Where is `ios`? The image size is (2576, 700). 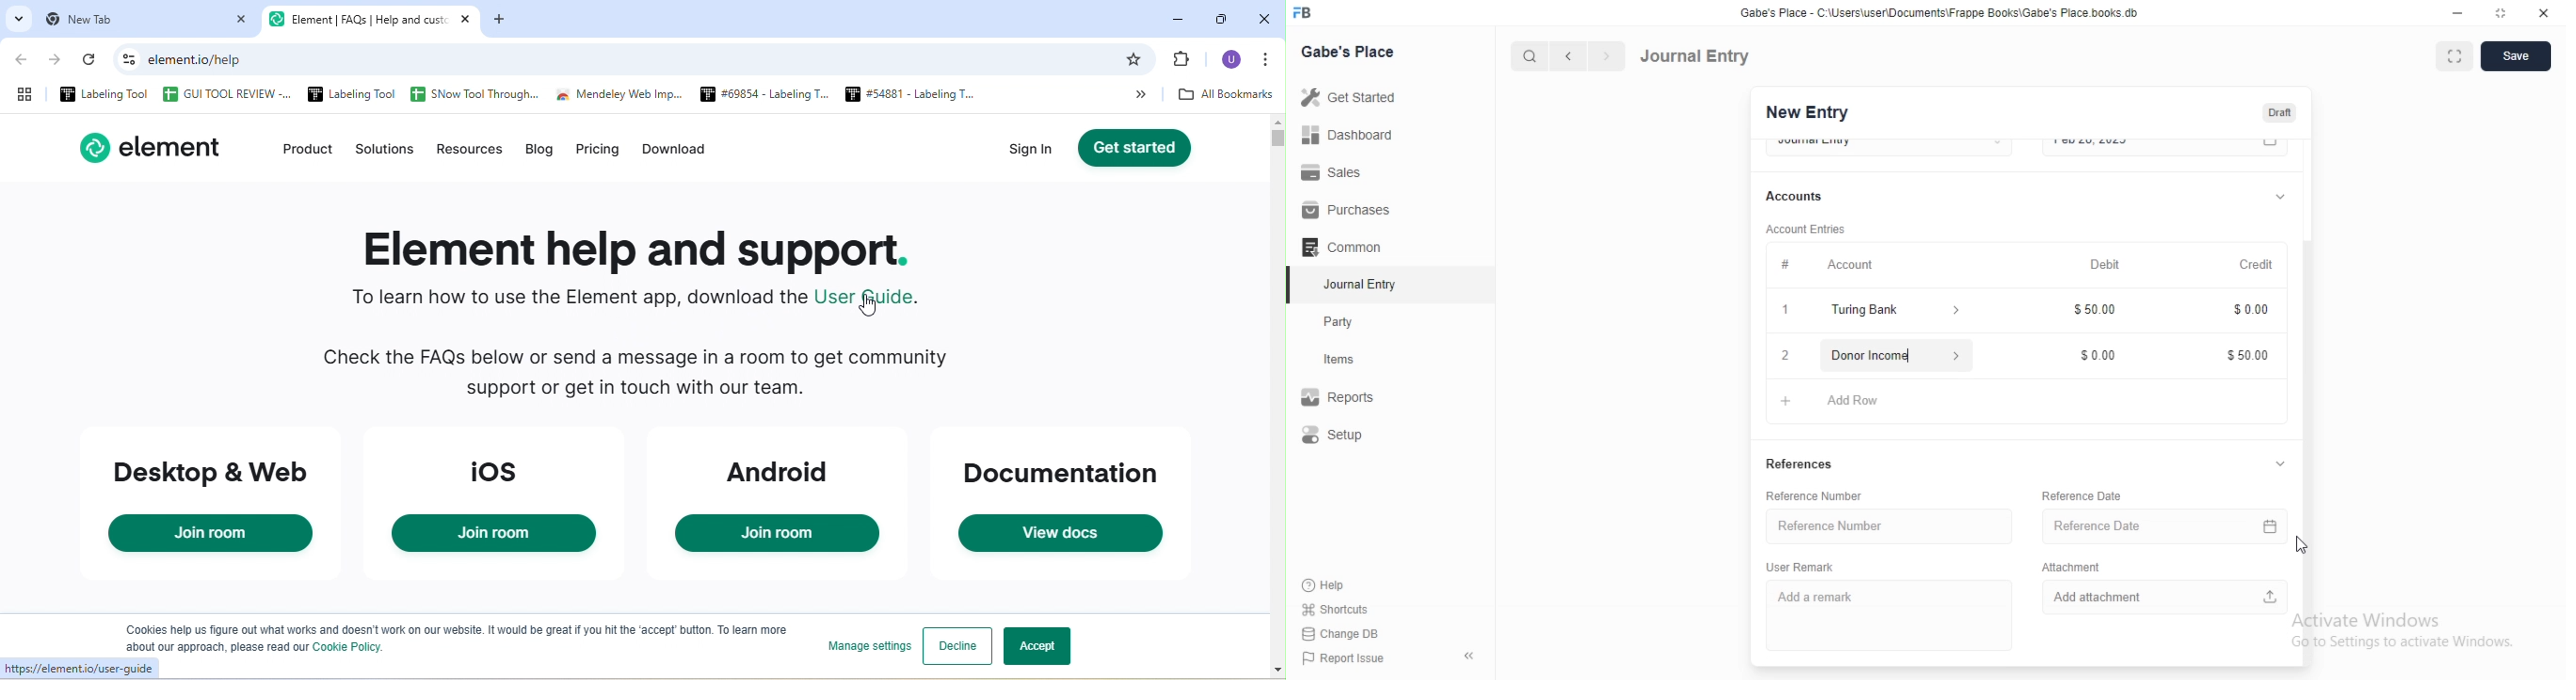 ios is located at coordinates (506, 471).